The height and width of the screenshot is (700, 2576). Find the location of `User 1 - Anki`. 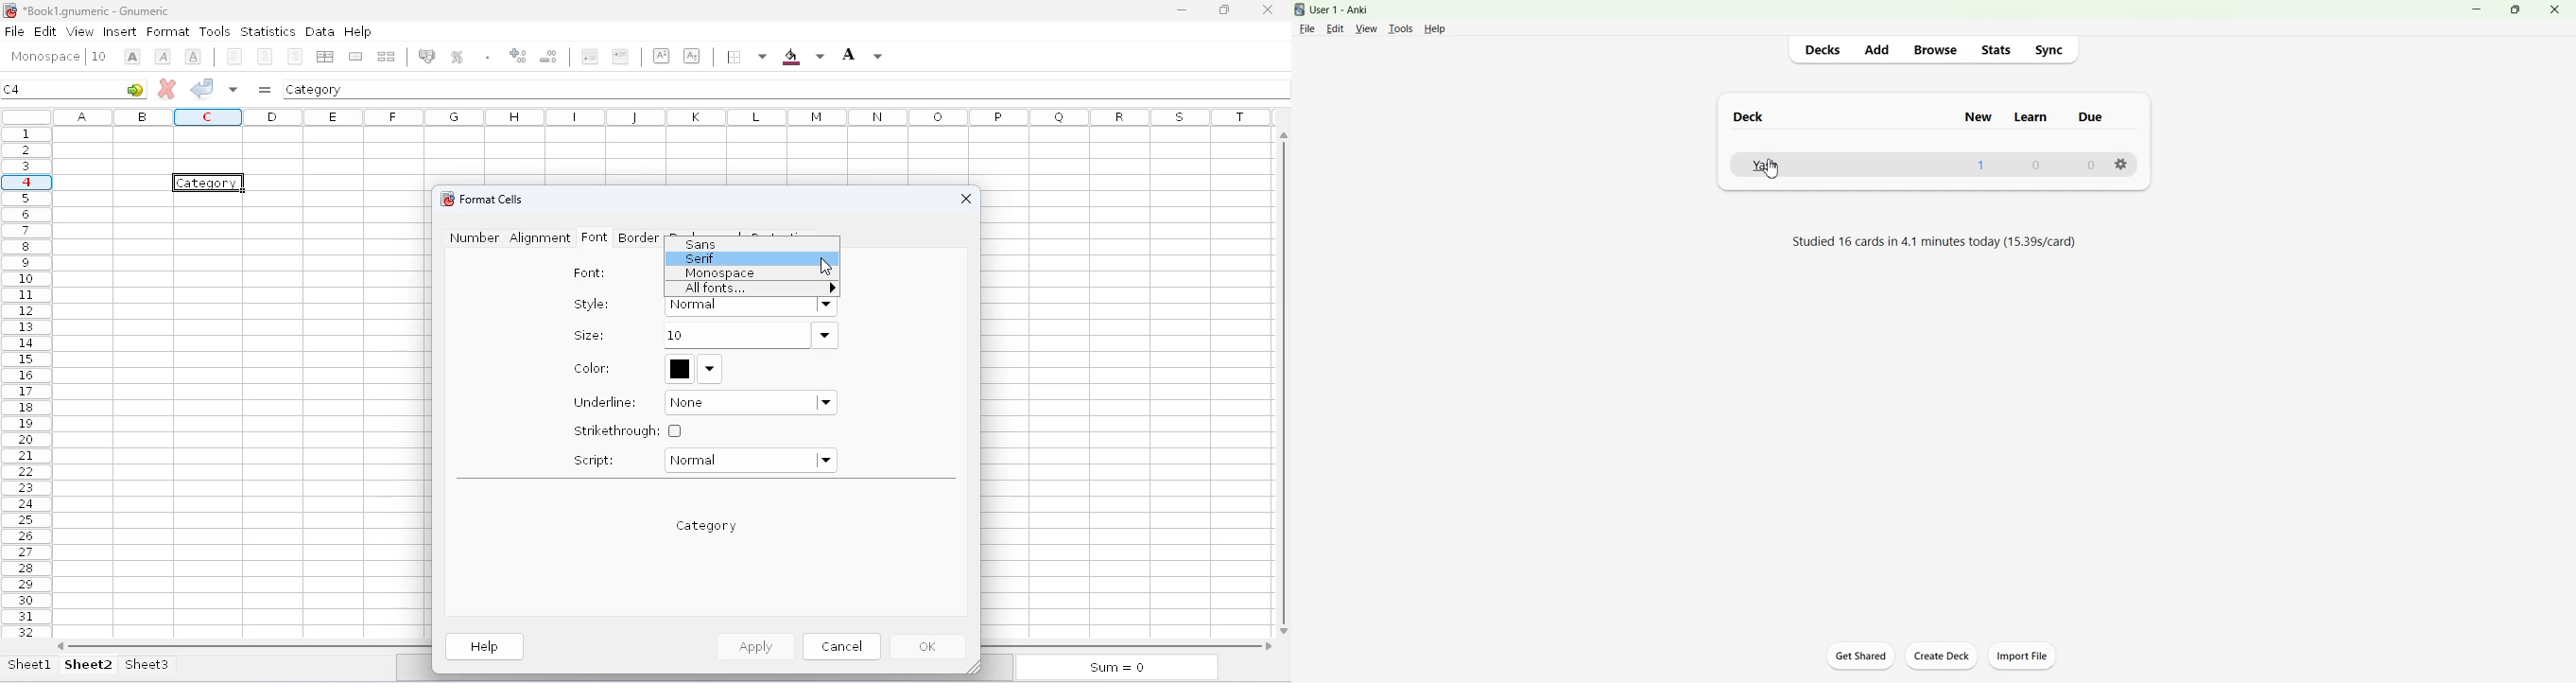

User 1 - Anki is located at coordinates (1348, 10).